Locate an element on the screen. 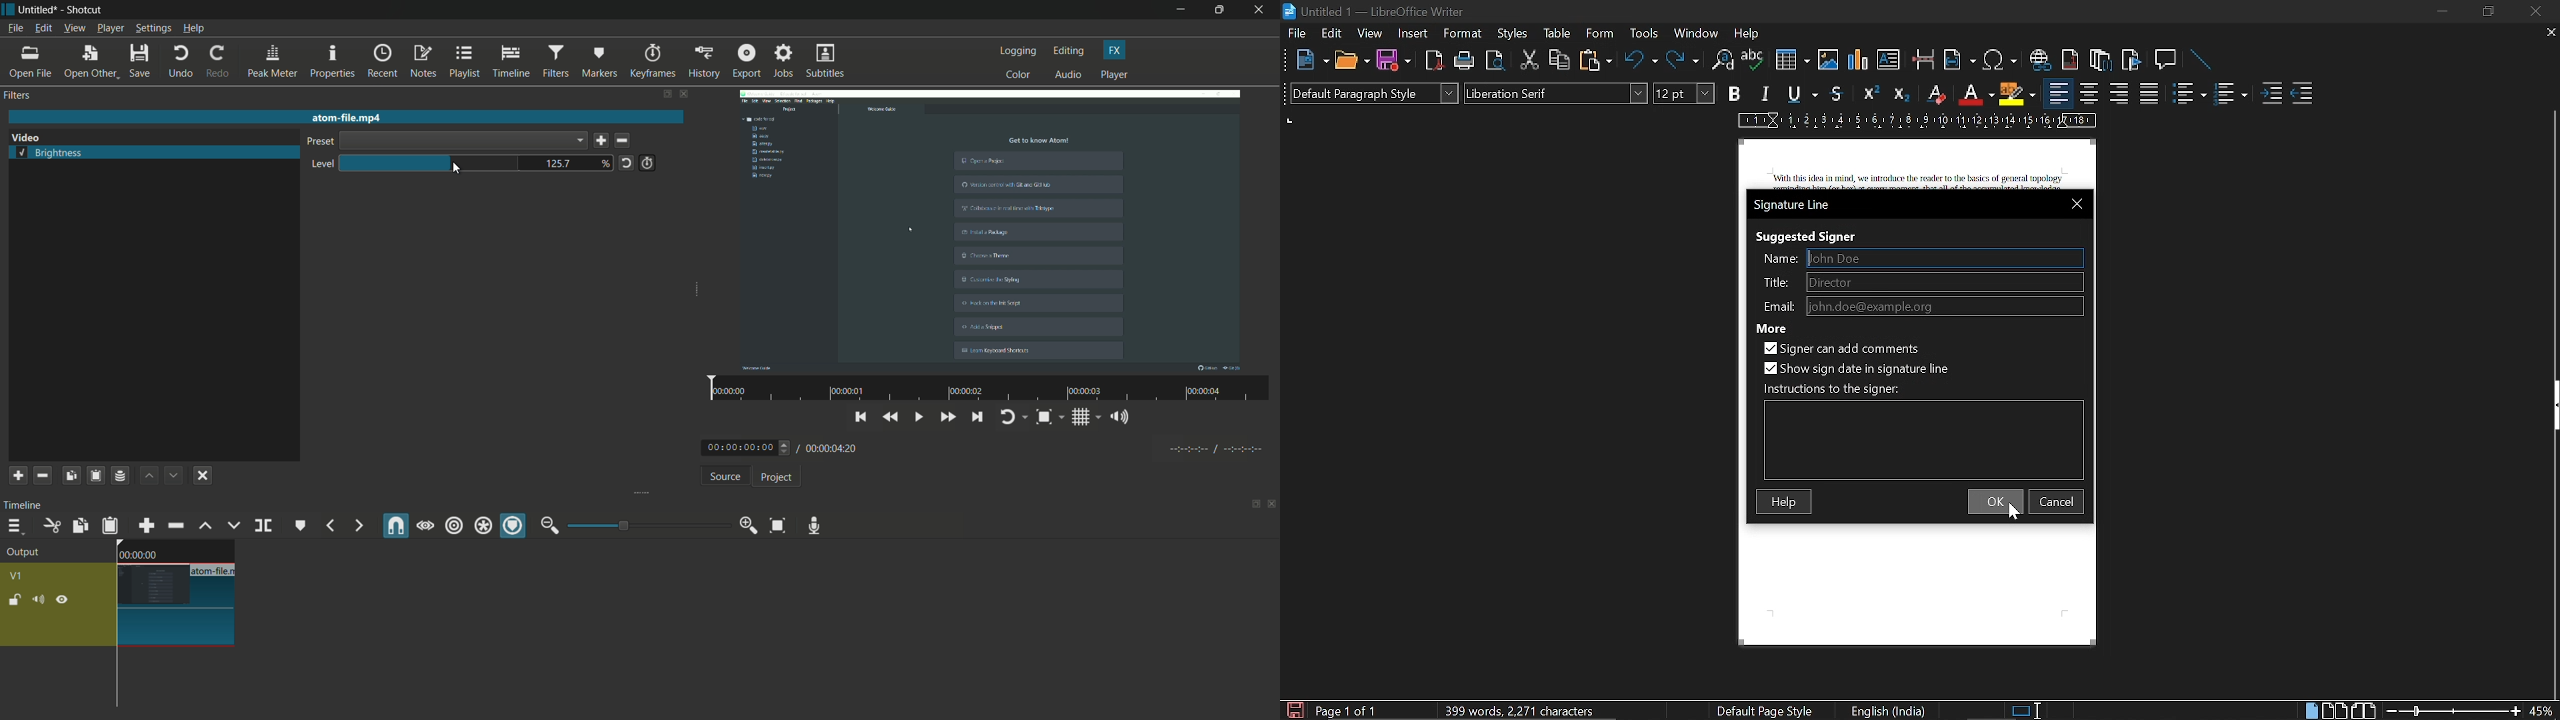 The height and width of the screenshot is (728, 2576). ripple all tracks is located at coordinates (482, 527).